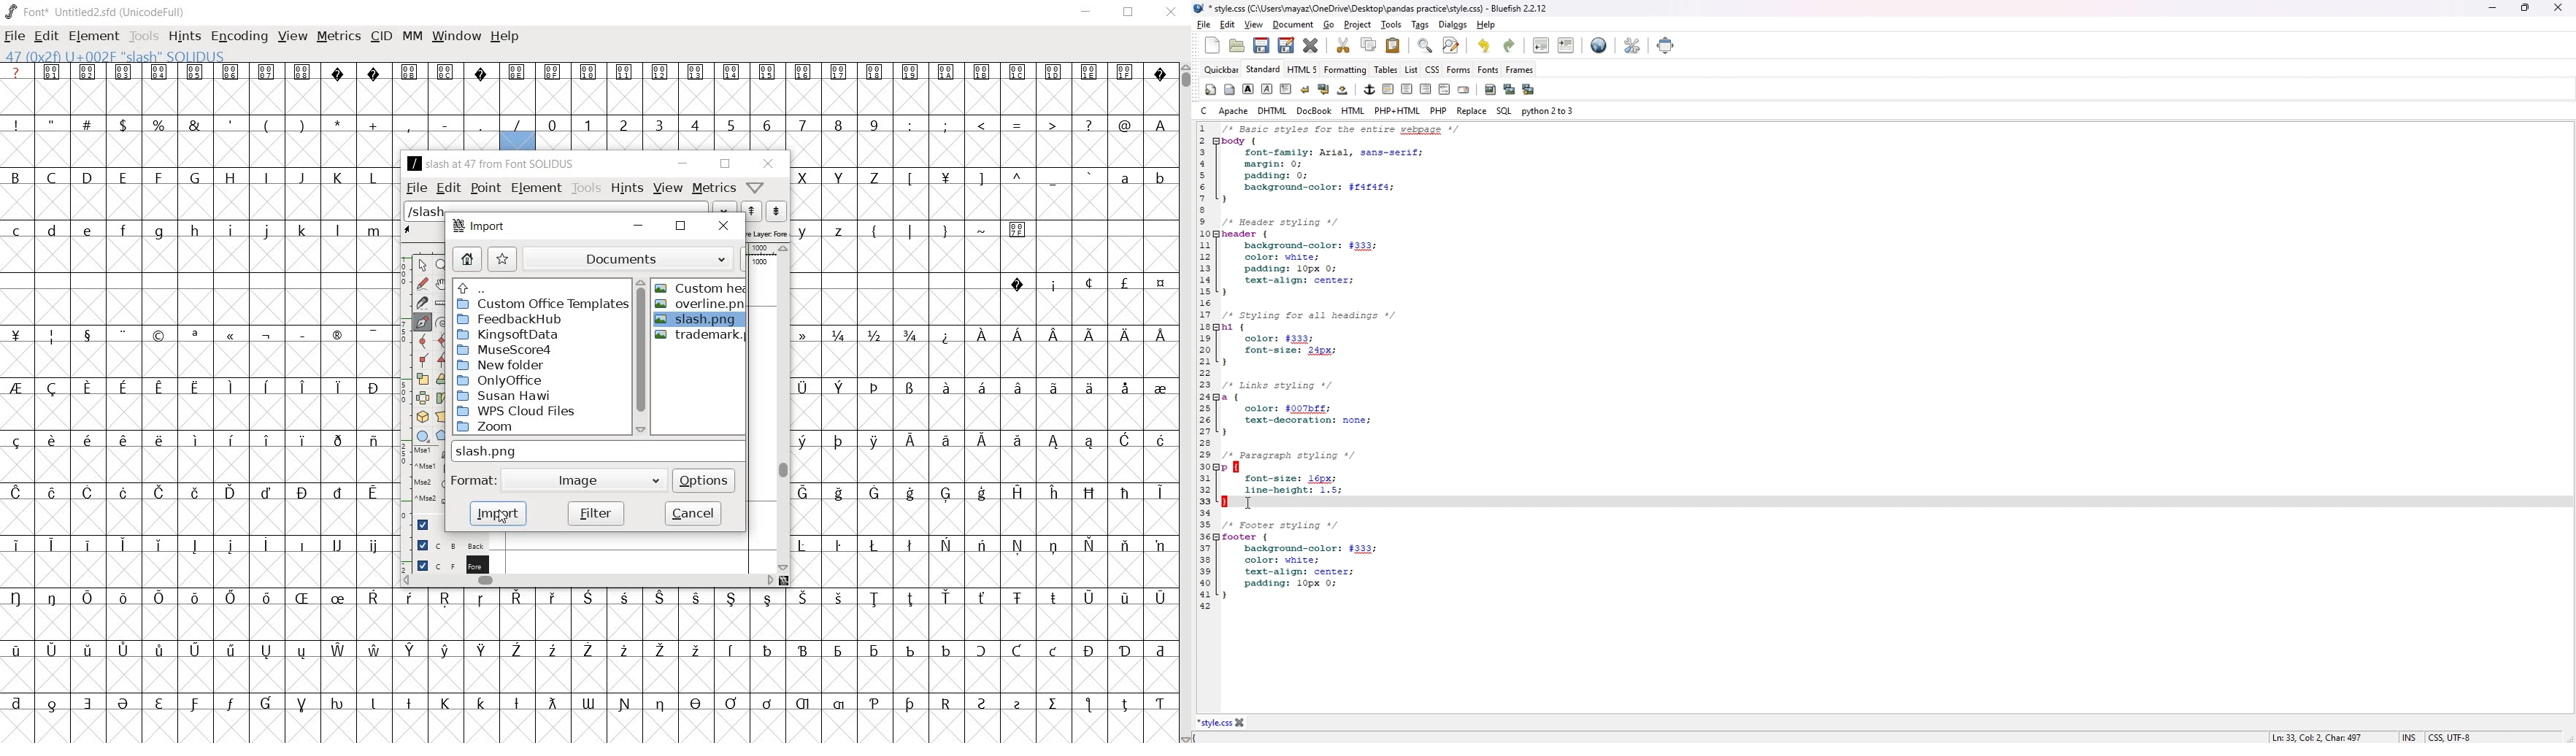  I want to click on html, so click(1354, 110).